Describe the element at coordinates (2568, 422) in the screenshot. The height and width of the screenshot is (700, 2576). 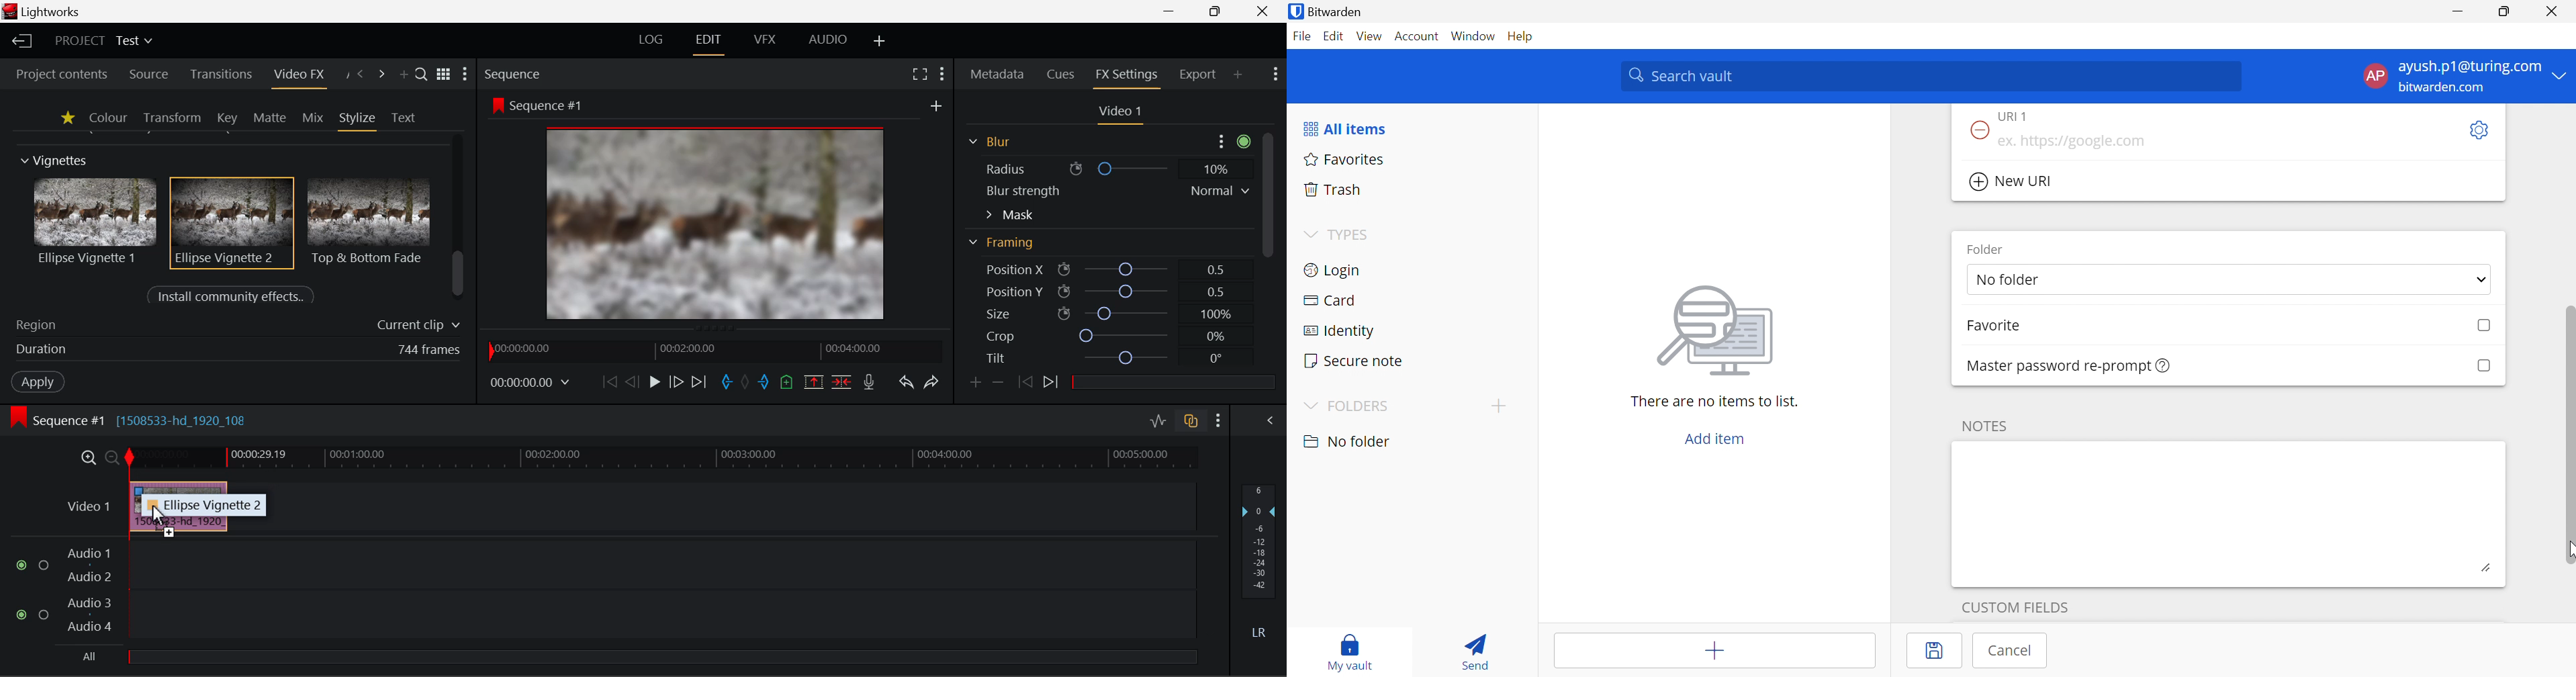
I see `Scroll Bar` at that location.